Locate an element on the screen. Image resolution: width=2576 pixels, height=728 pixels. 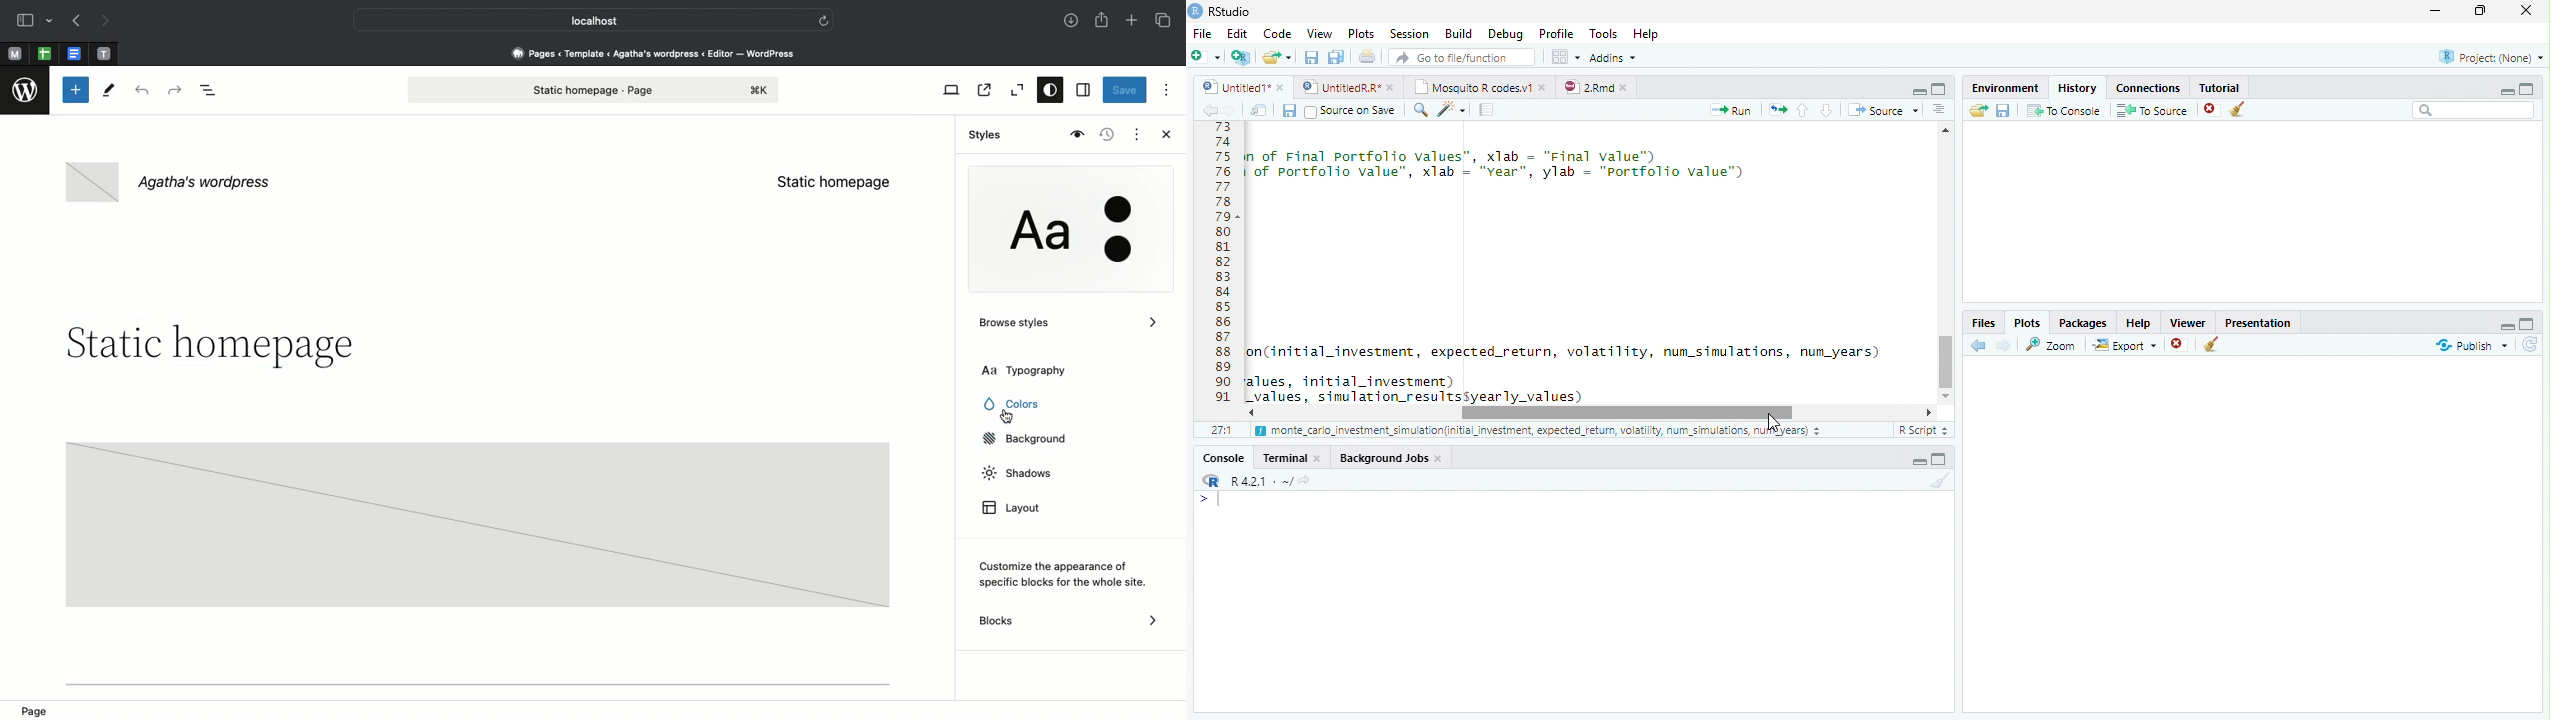
Export is located at coordinates (2123, 345).